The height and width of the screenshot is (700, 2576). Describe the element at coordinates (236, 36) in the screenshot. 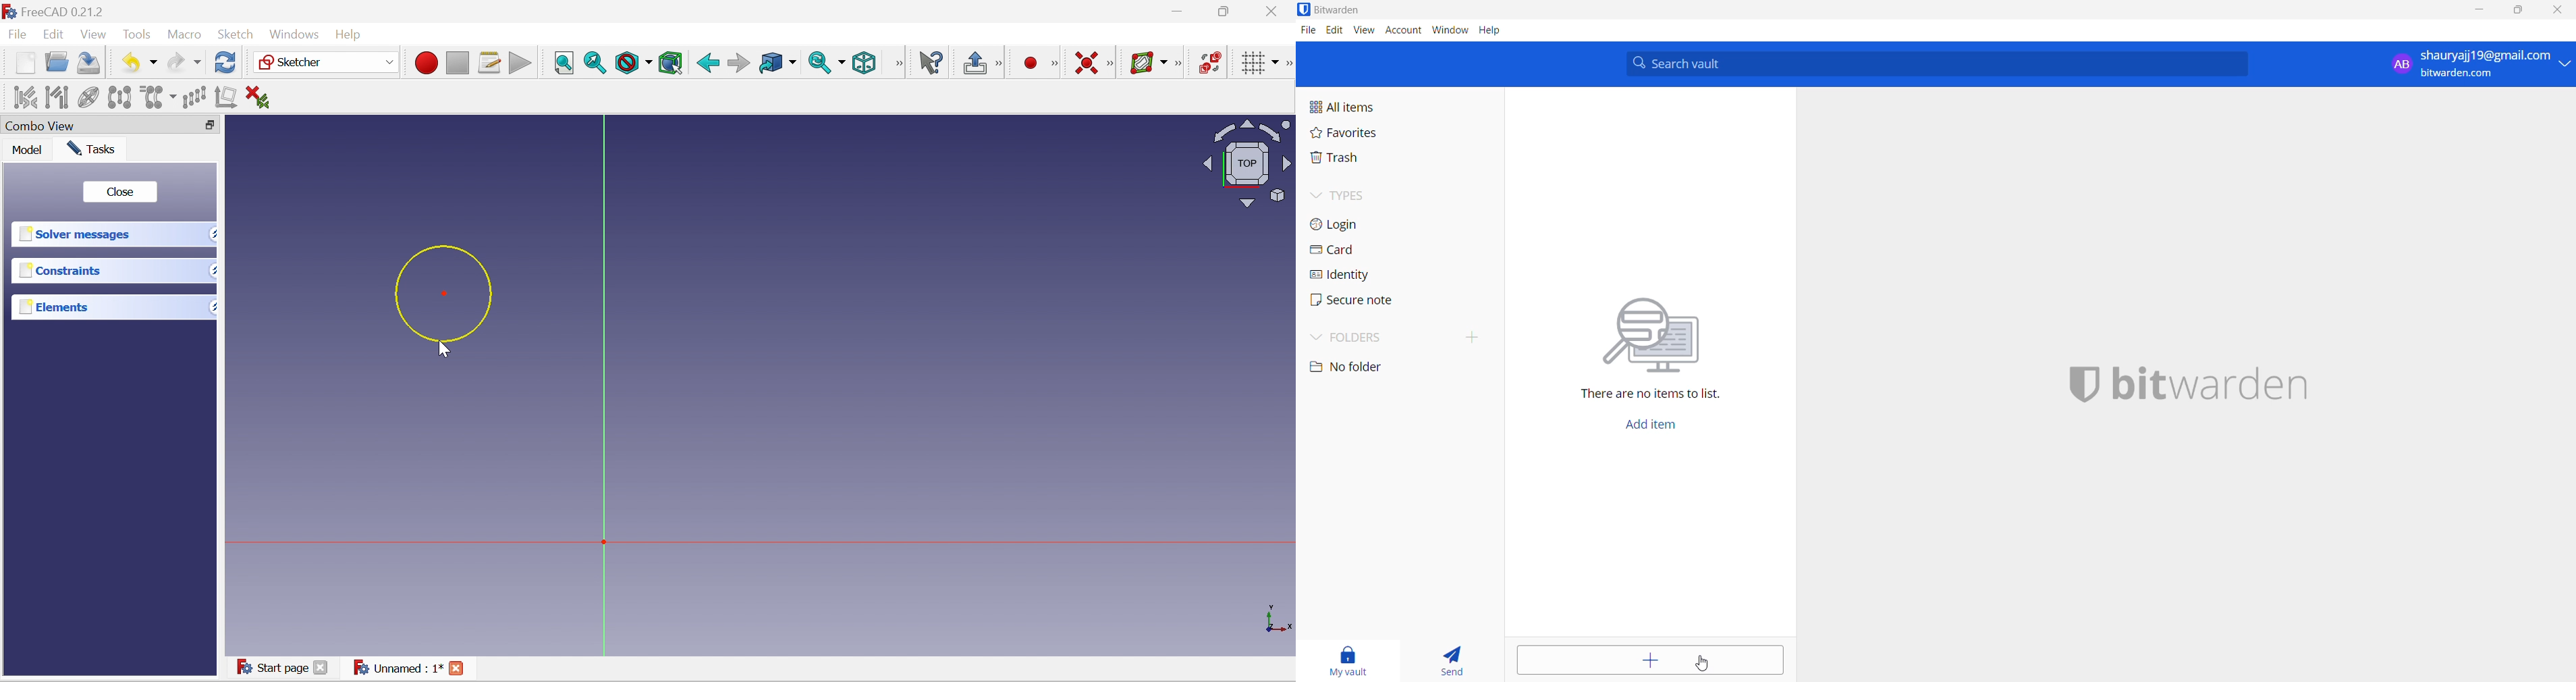

I see `Sketch` at that location.